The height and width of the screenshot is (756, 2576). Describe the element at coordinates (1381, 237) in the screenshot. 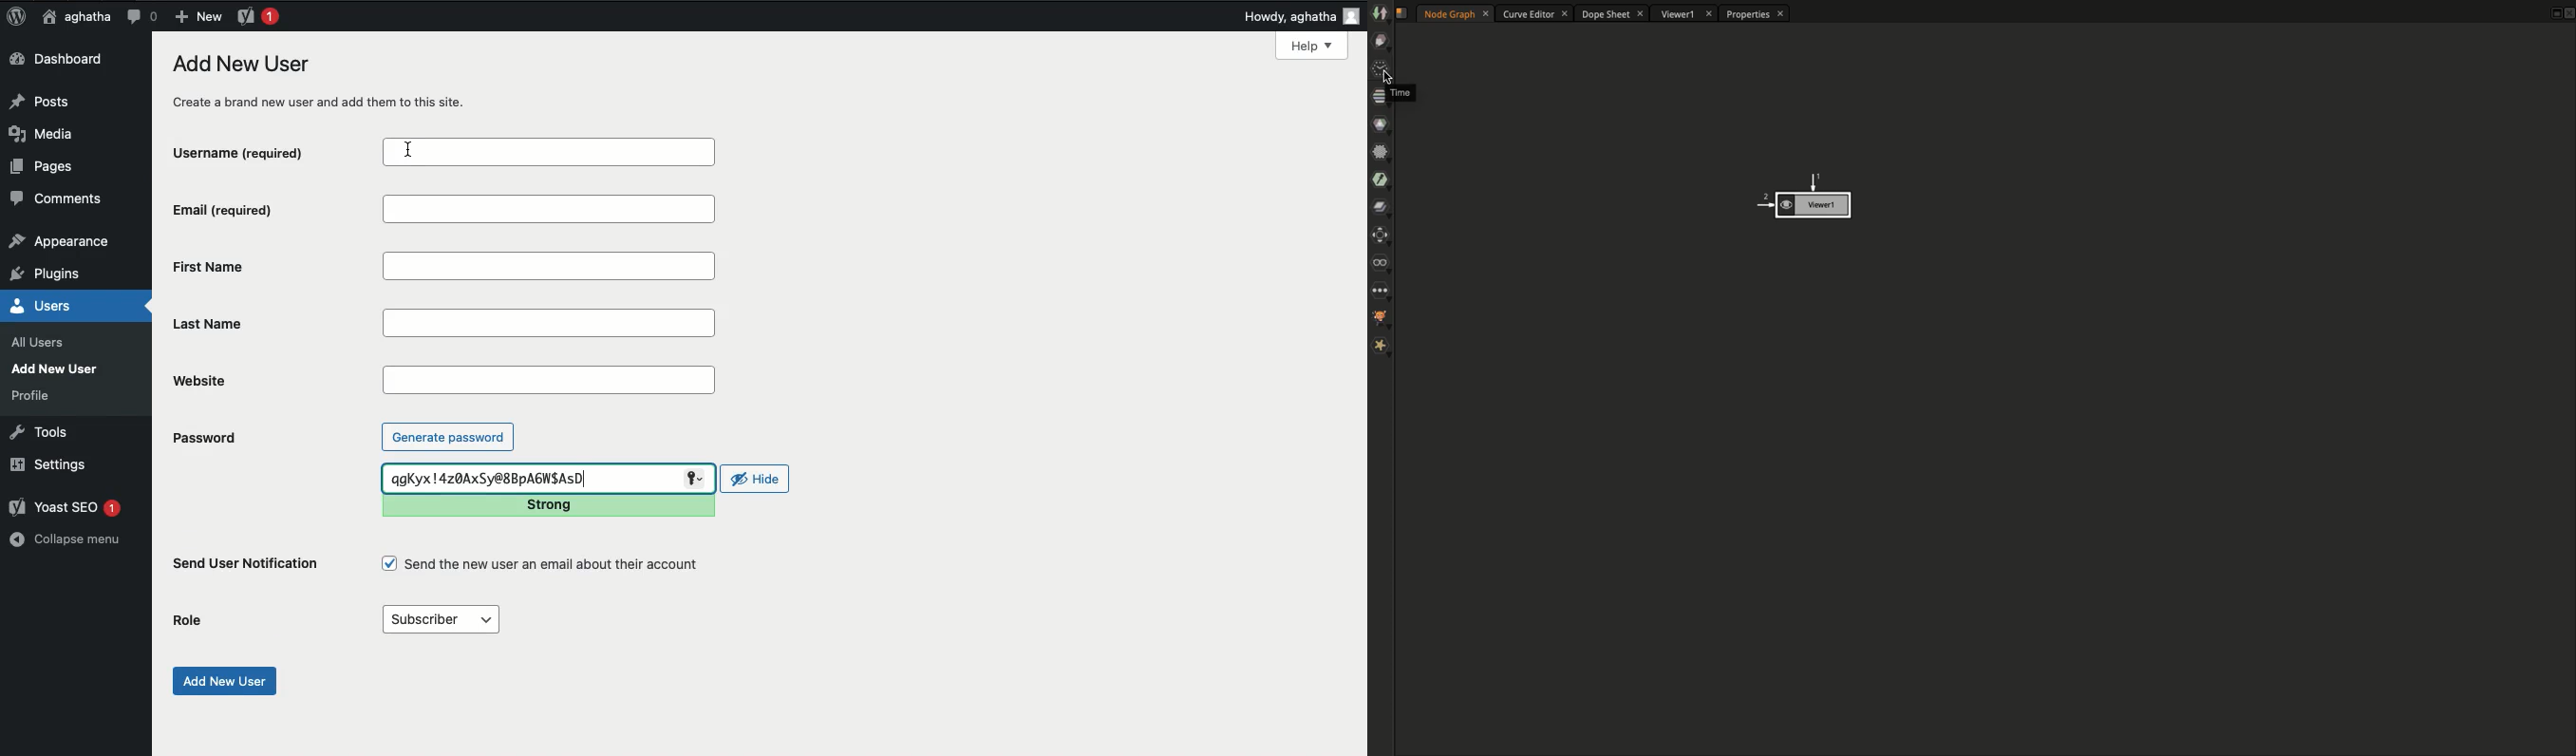

I see `Transform` at that location.